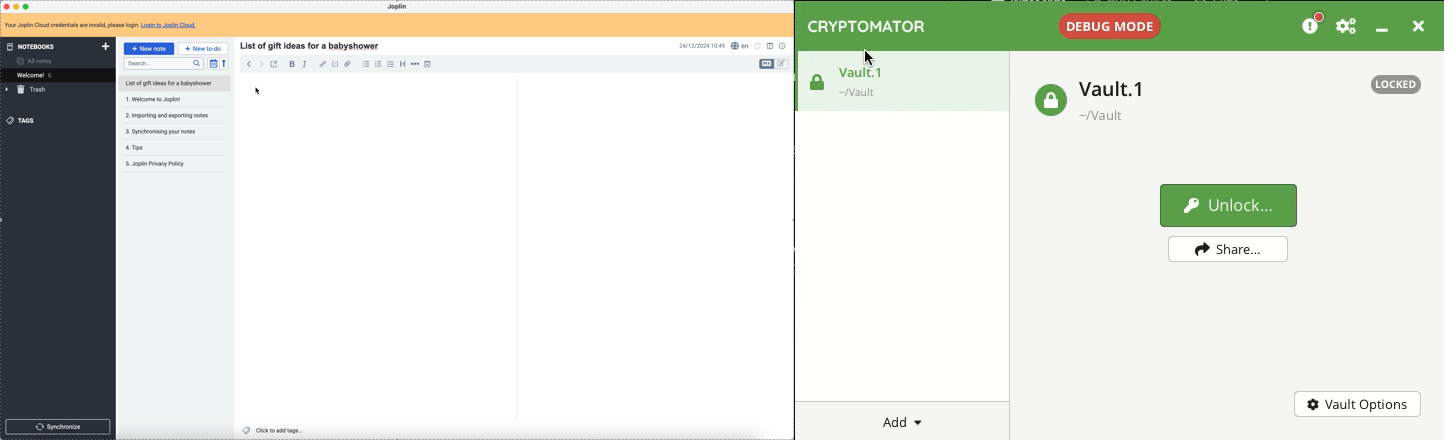  What do you see at coordinates (224, 64) in the screenshot?
I see `reverse sort order` at bounding box center [224, 64].